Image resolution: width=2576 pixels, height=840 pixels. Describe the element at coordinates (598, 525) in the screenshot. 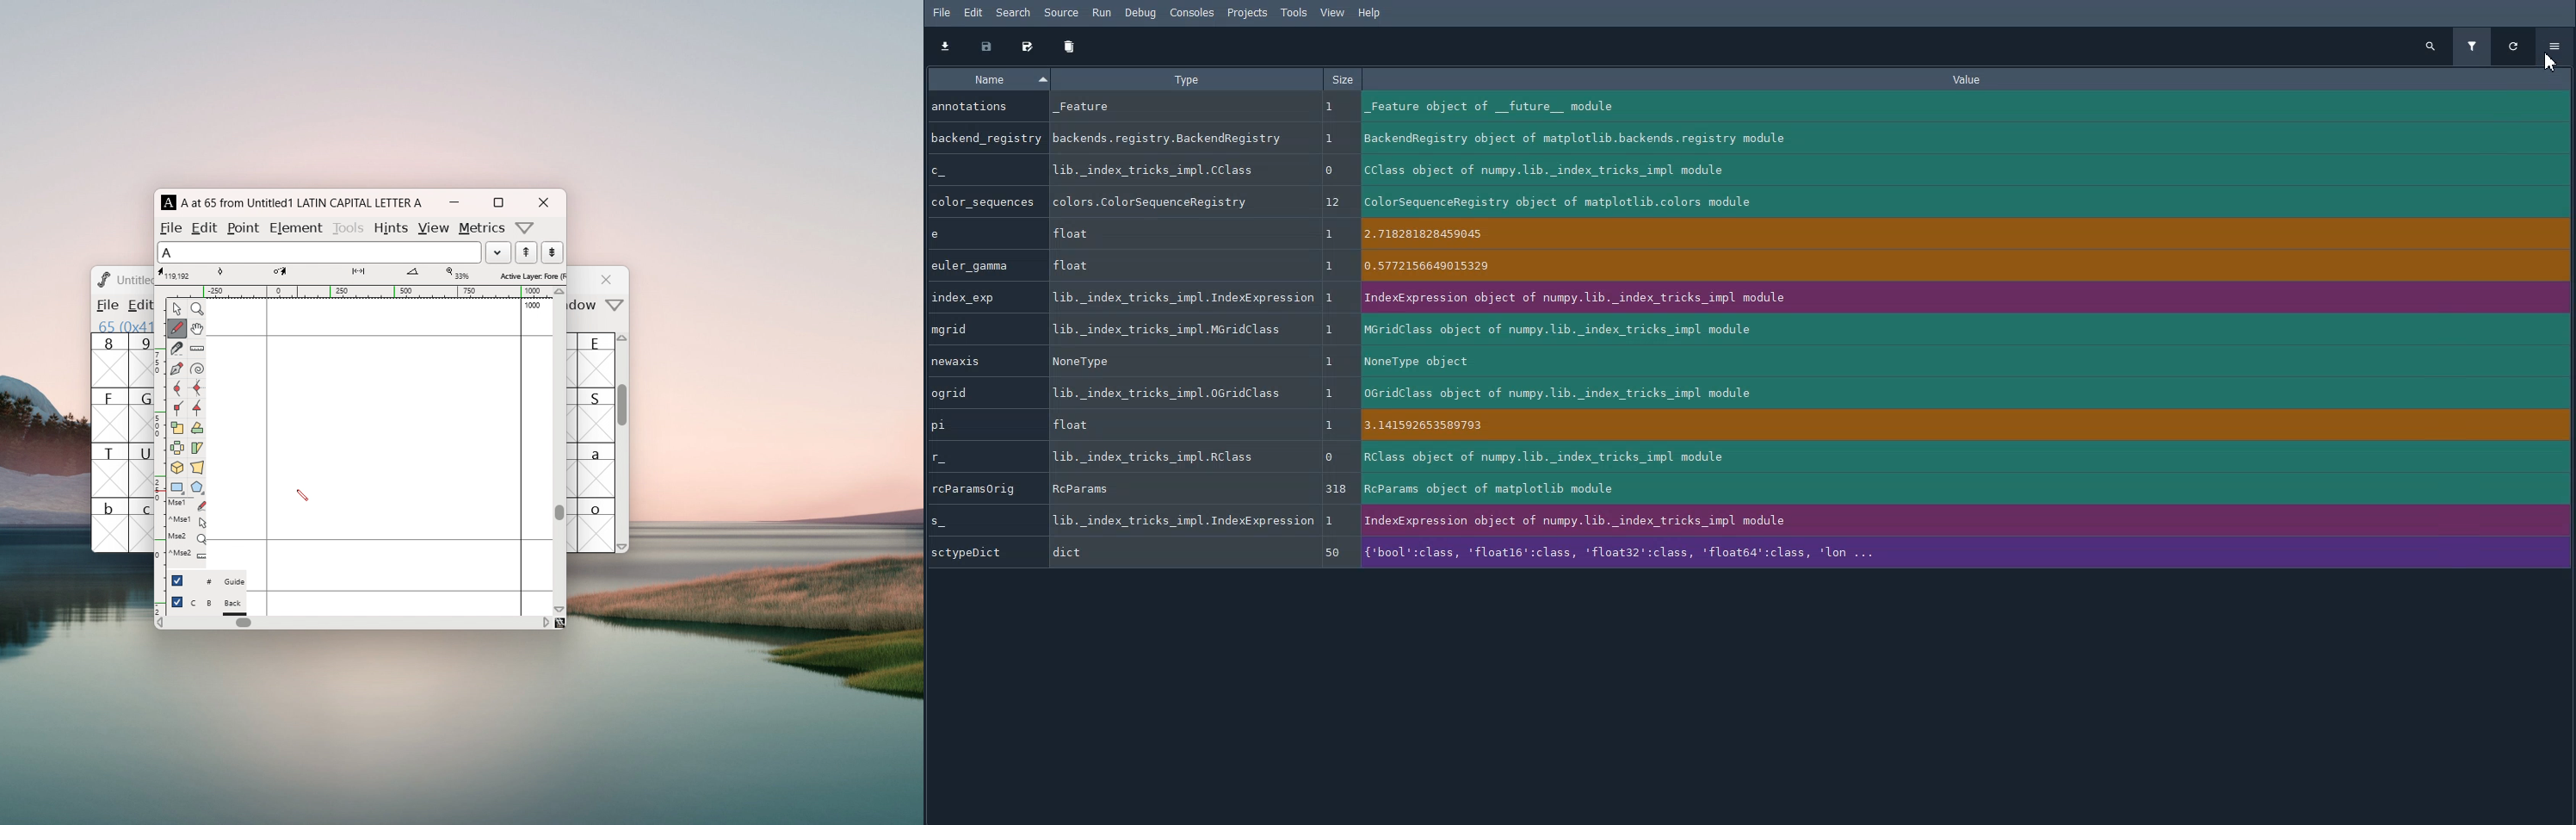

I see `o` at that location.